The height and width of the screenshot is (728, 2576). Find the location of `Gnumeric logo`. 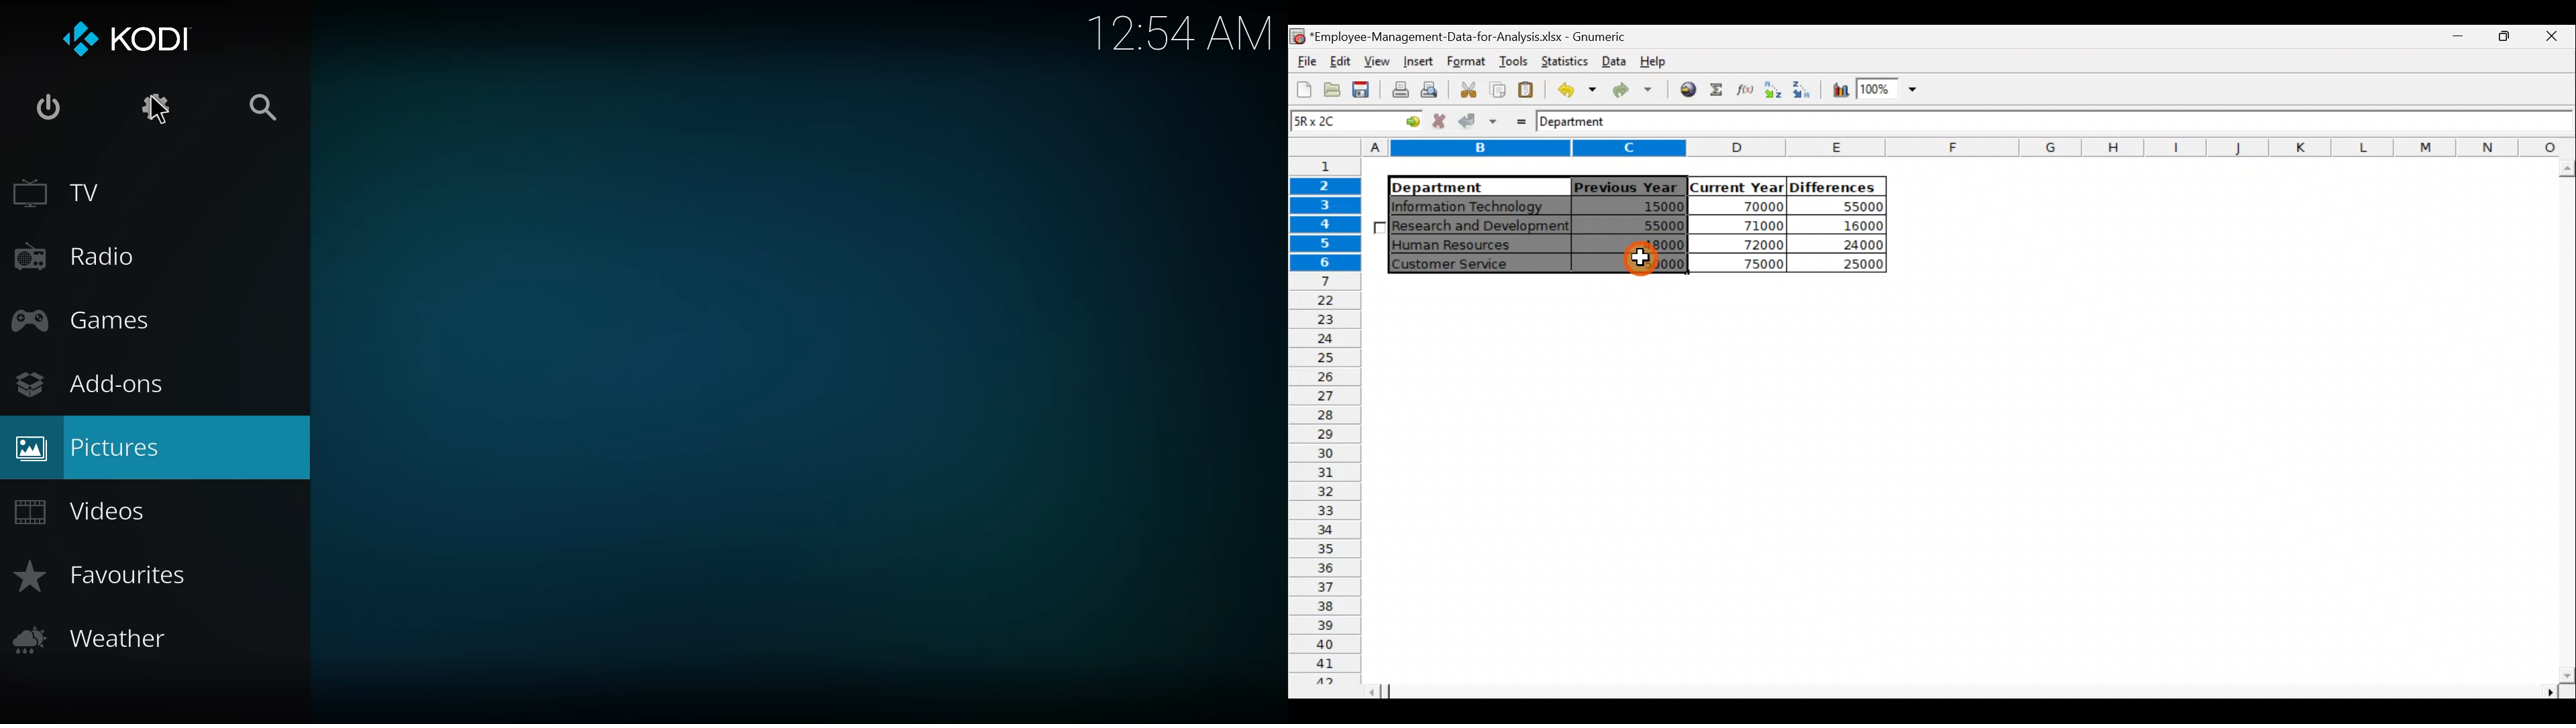

Gnumeric logo is located at coordinates (1297, 36).